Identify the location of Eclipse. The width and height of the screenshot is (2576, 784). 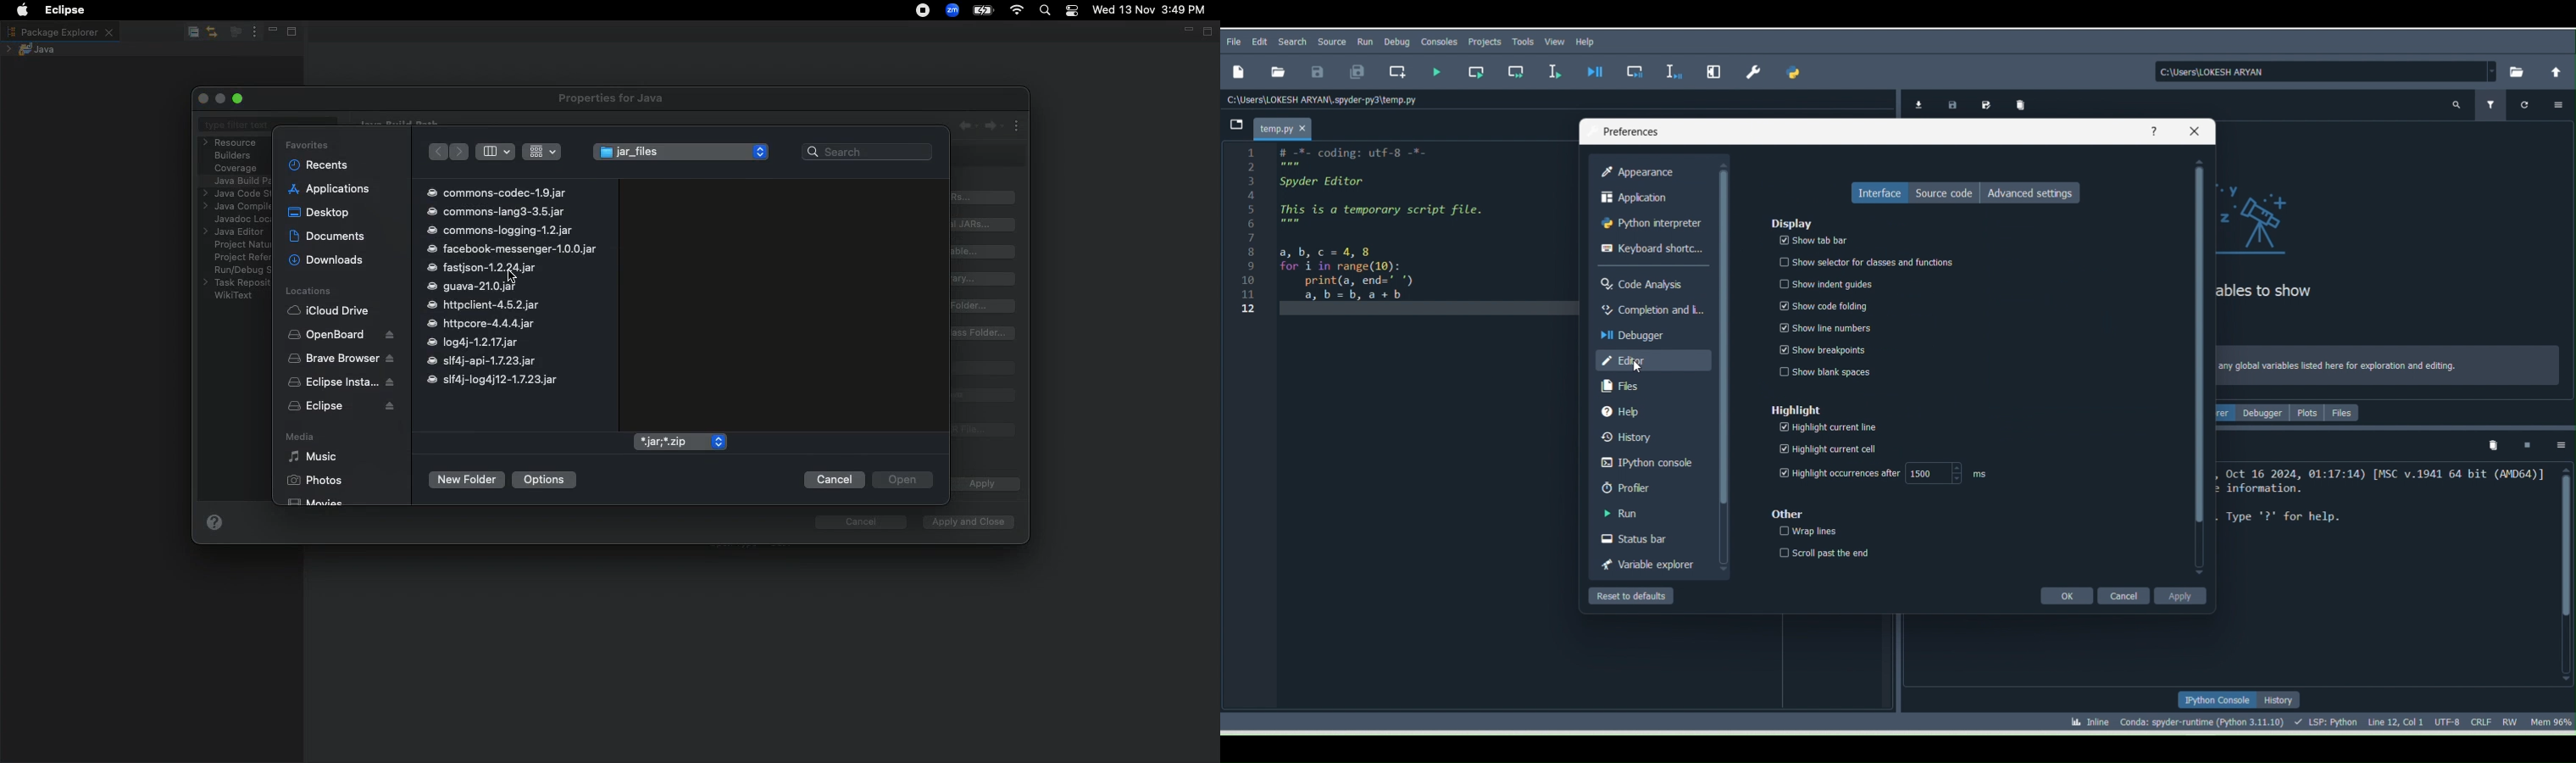
(61, 10).